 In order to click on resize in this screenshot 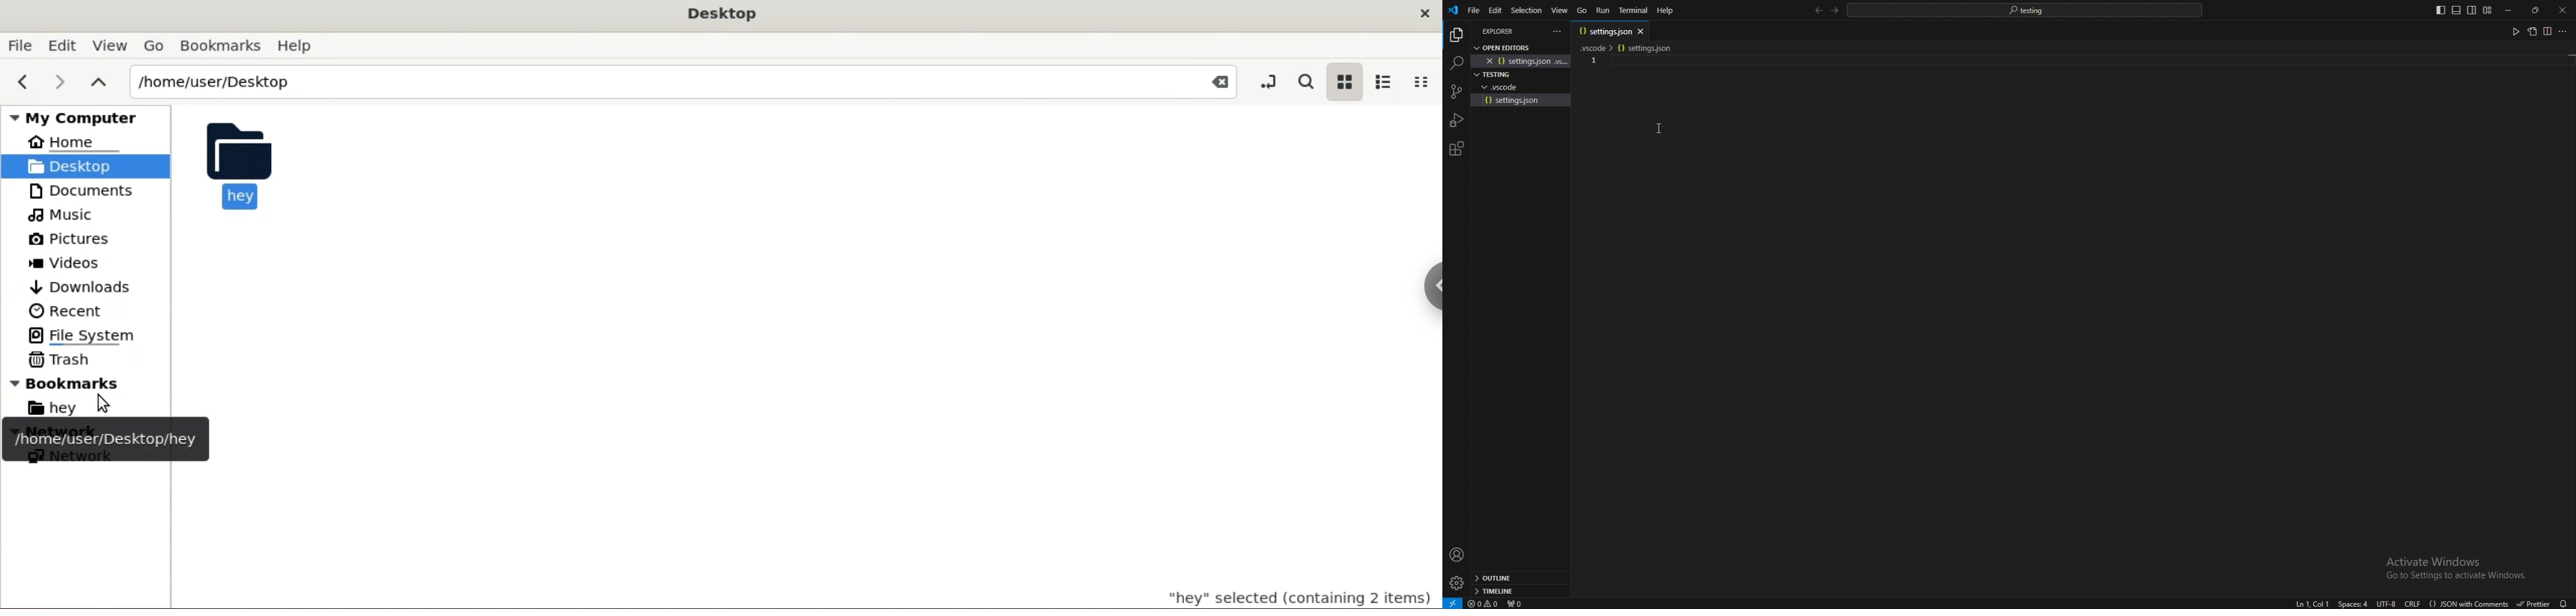, I will do `click(2537, 11)`.